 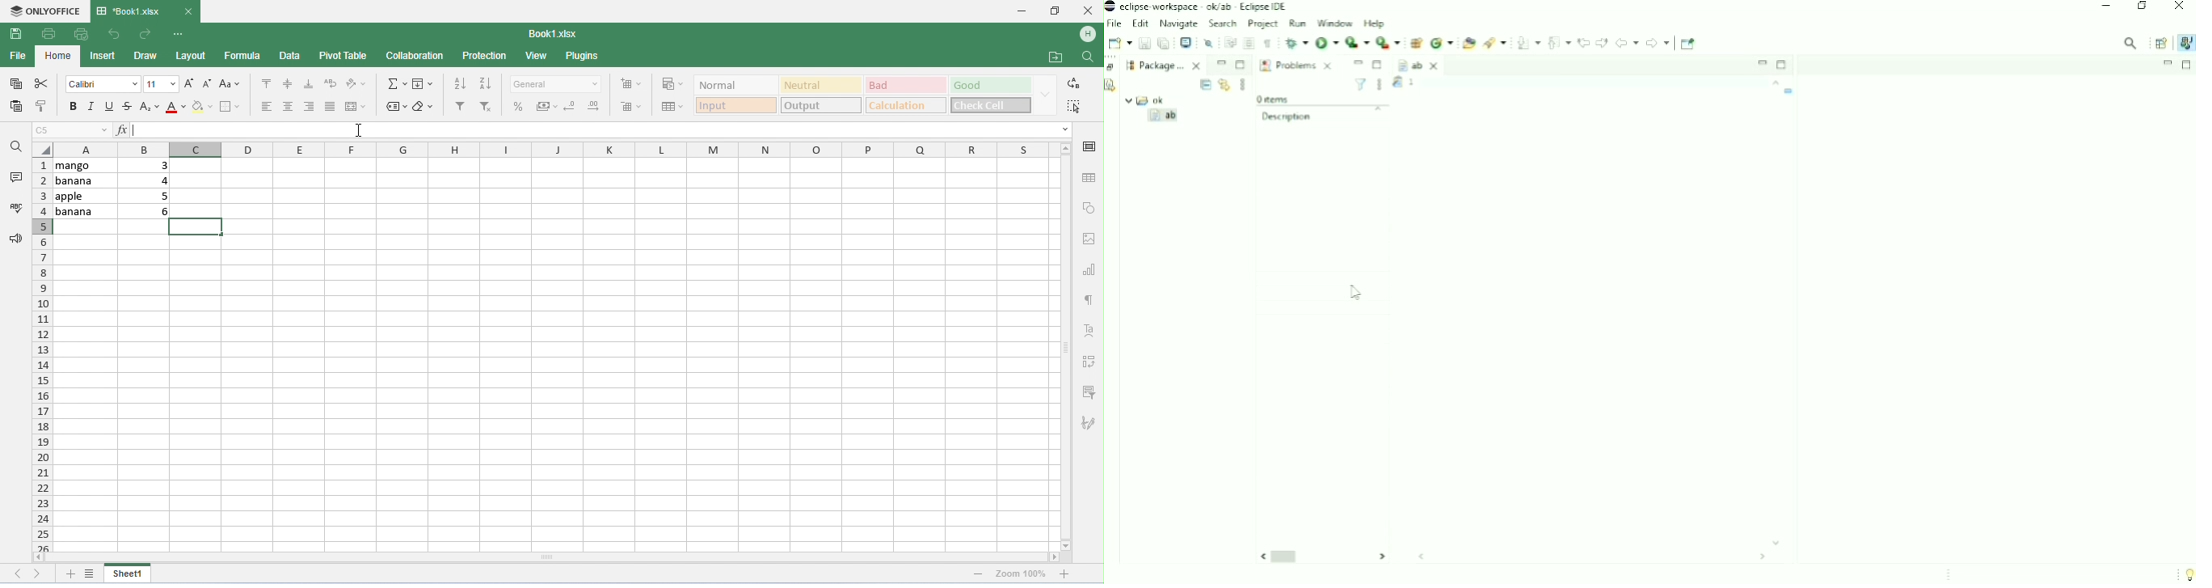 What do you see at coordinates (344, 56) in the screenshot?
I see `pivot table` at bounding box center [344, 56].